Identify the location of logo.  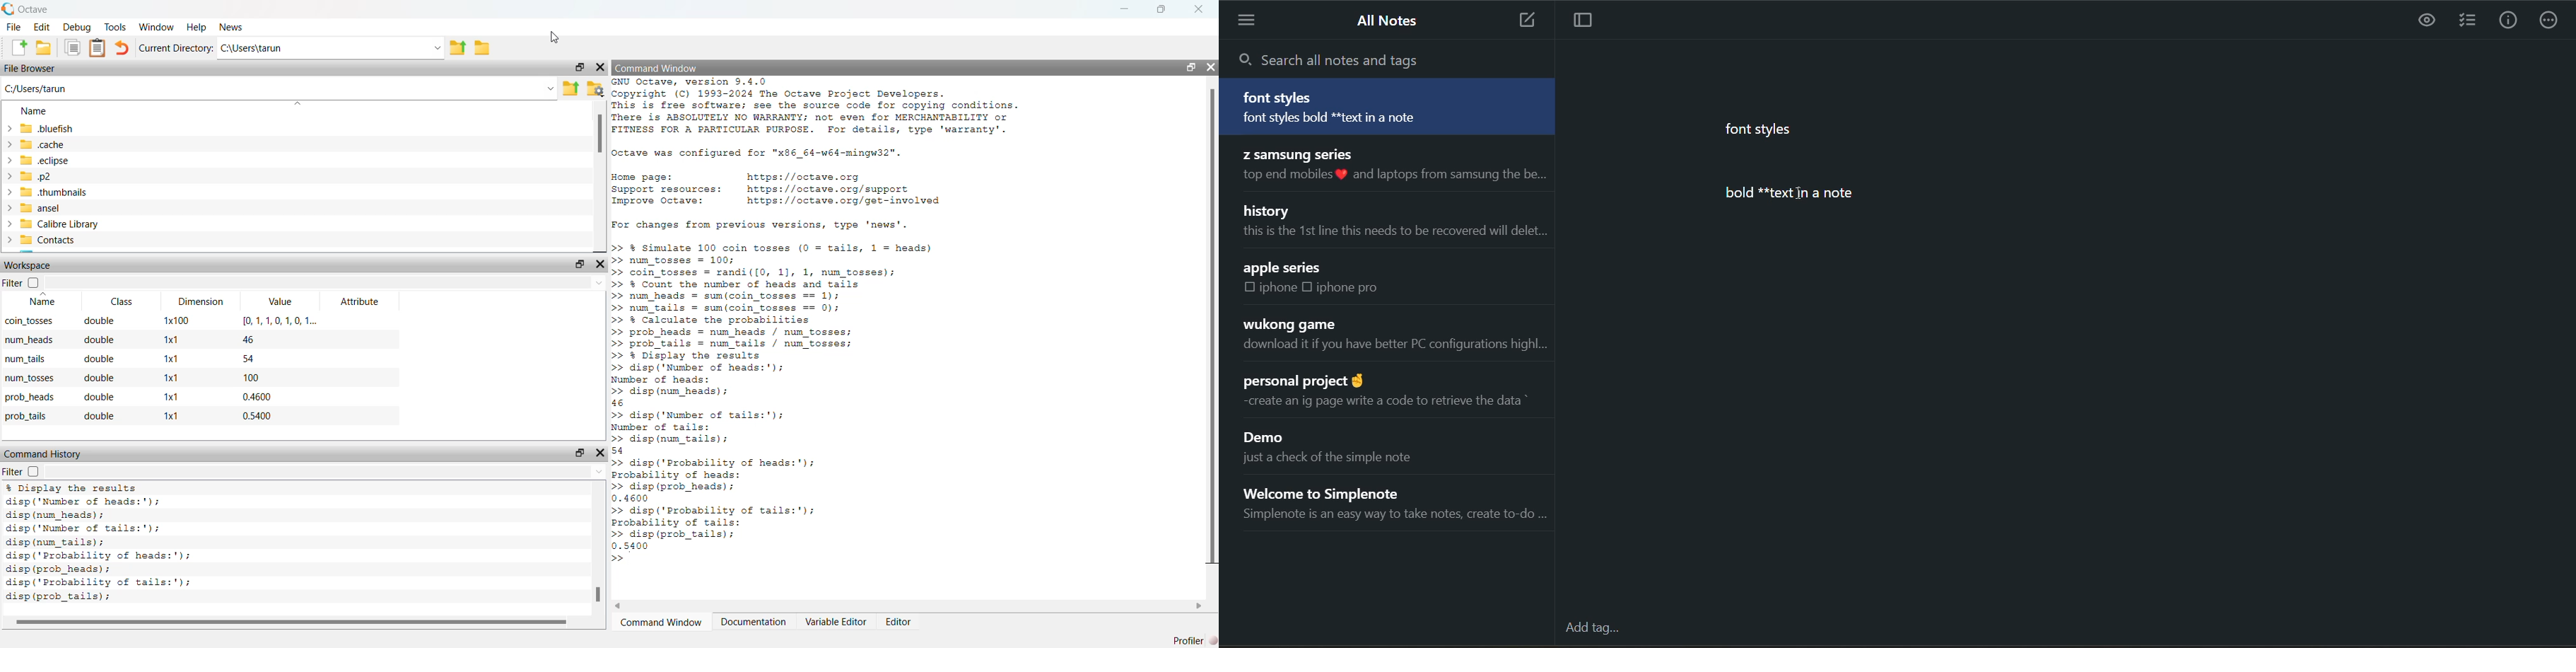
(8, 8).